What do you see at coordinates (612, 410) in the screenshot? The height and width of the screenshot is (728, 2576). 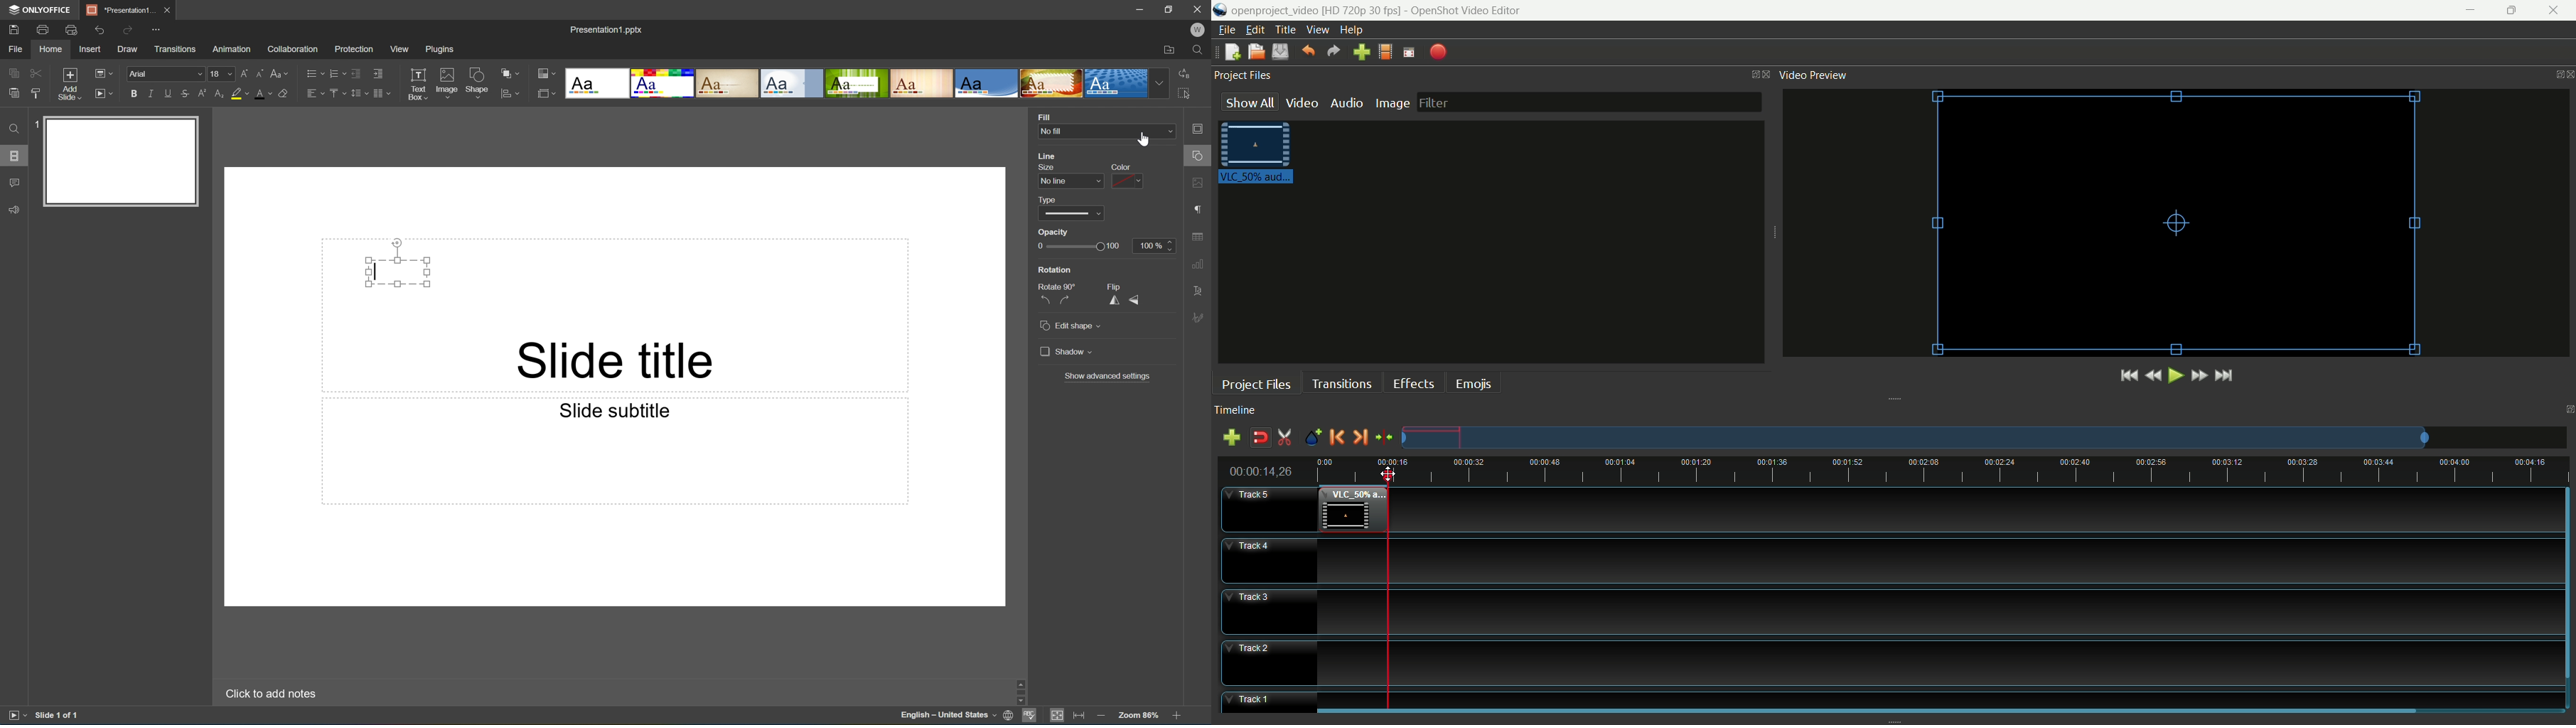 I see `Slide subtitle` at bounding box center [612, 410].